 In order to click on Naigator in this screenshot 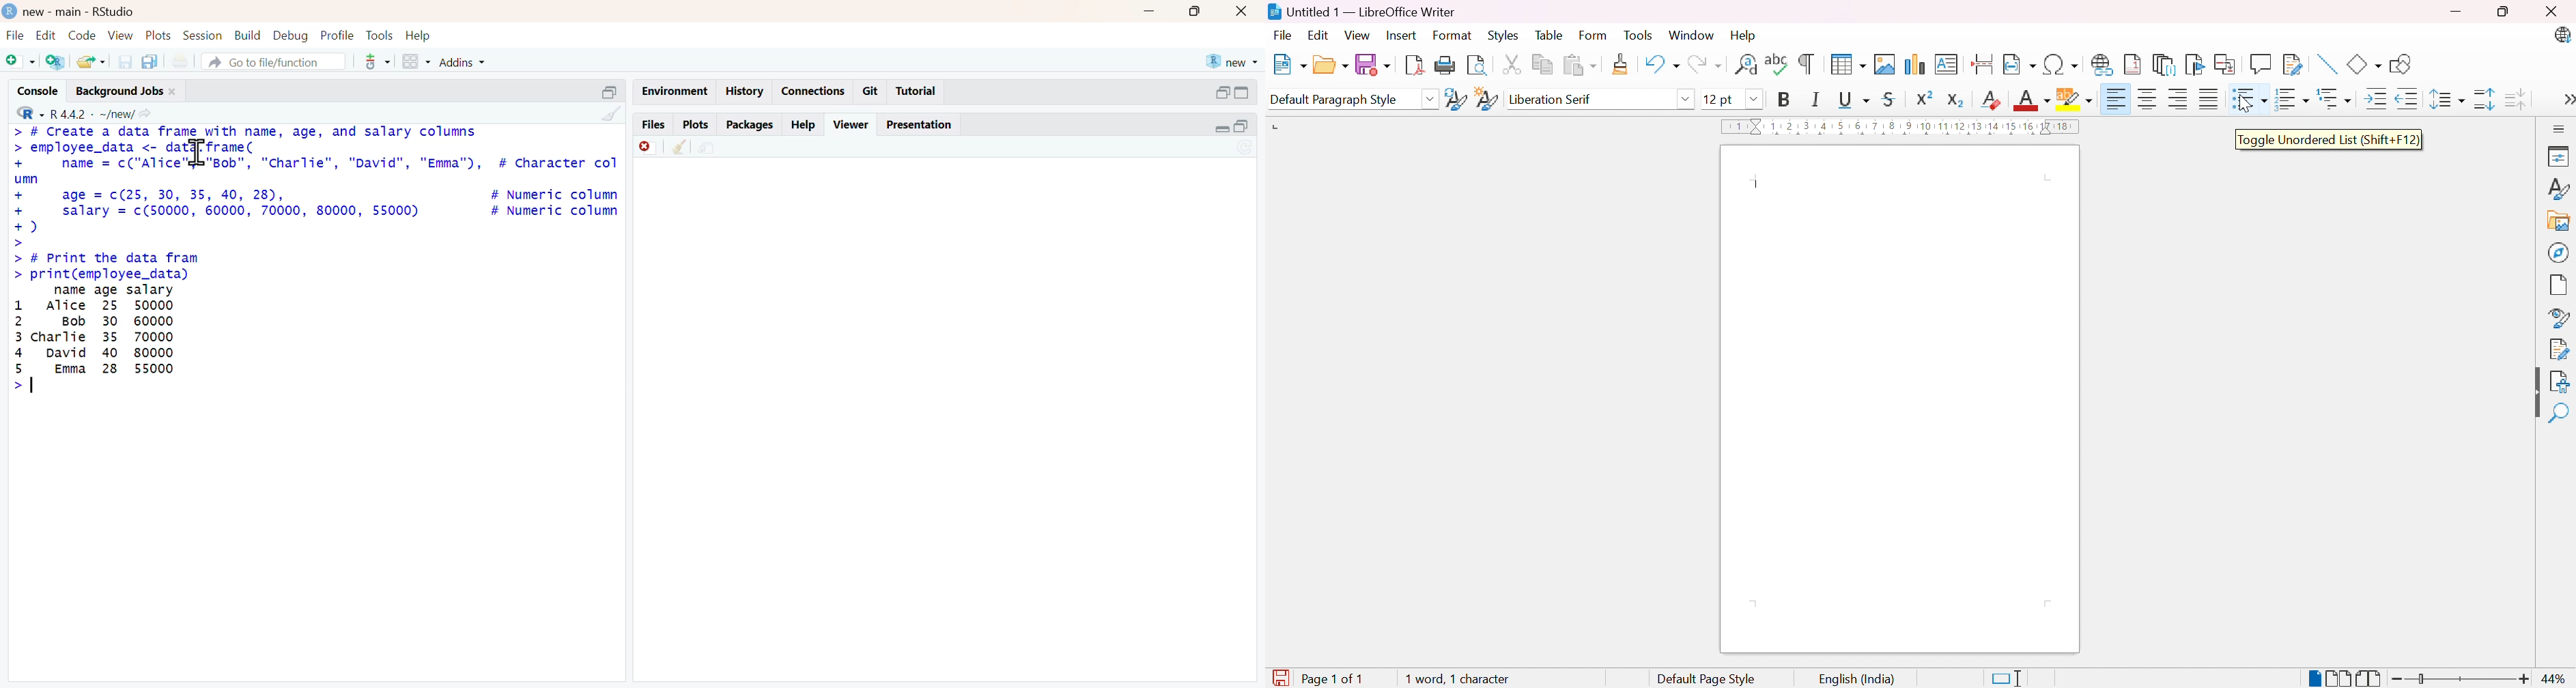, I will do `click(2560, 252)`.